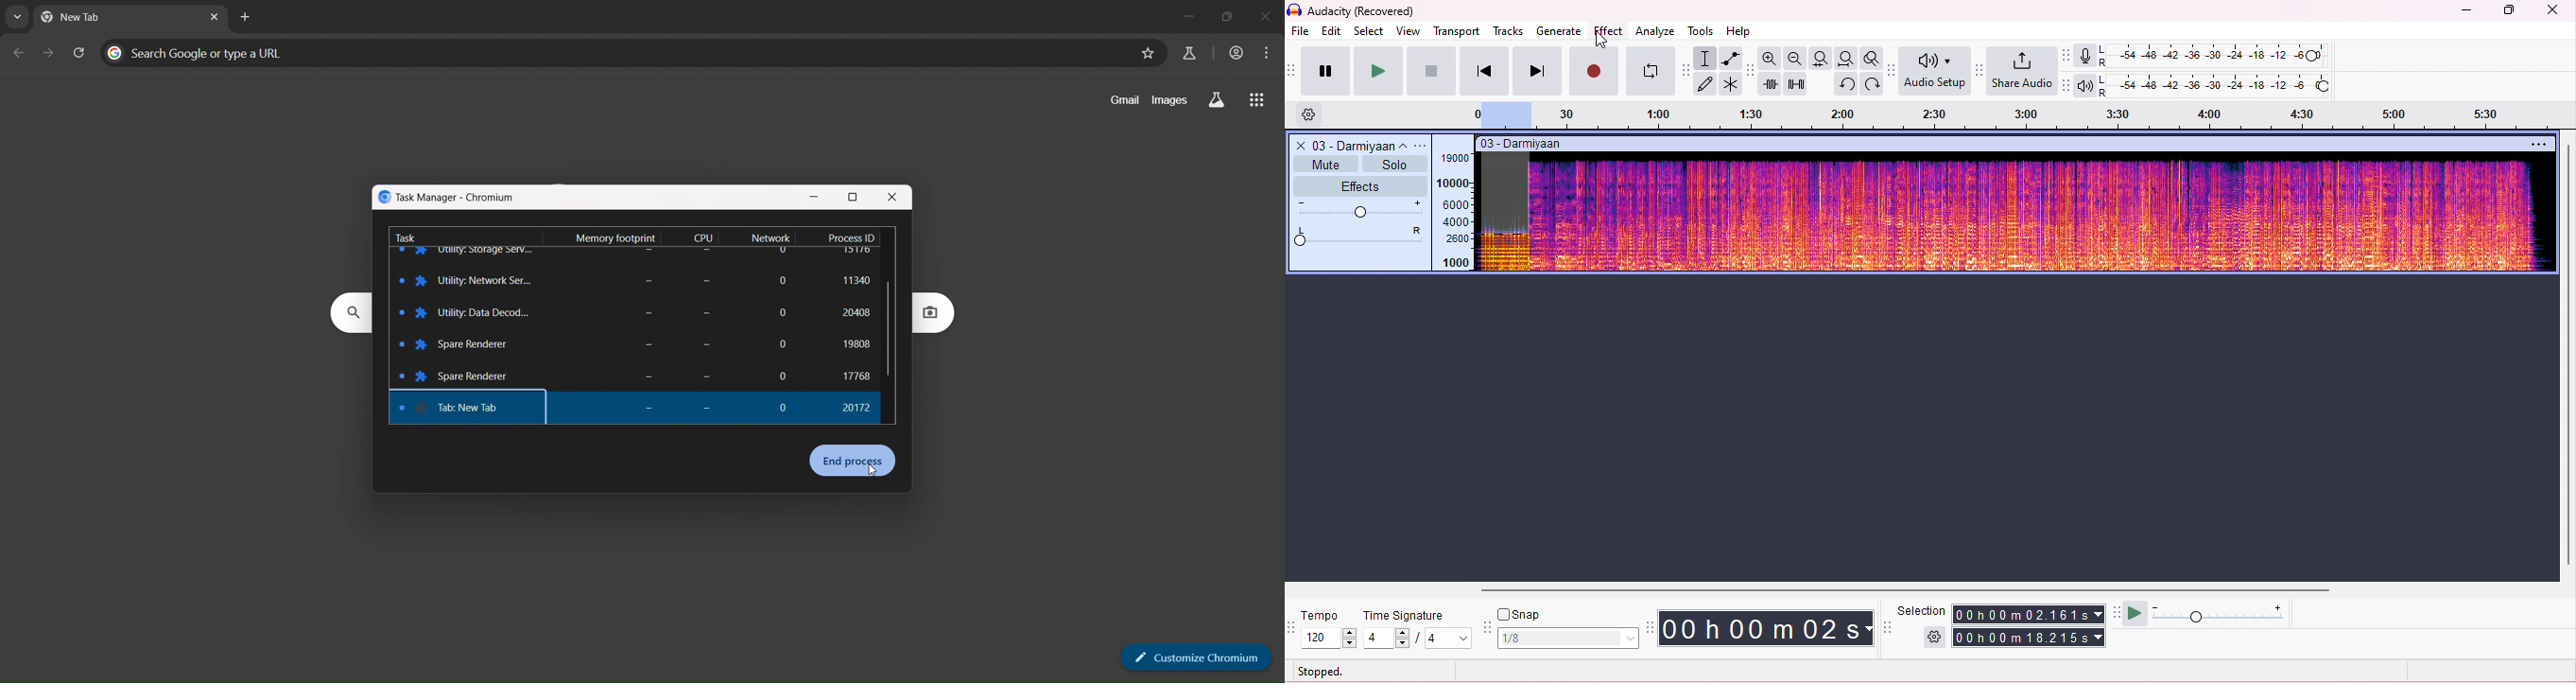  I want to click on close tab, so click(215, 18).